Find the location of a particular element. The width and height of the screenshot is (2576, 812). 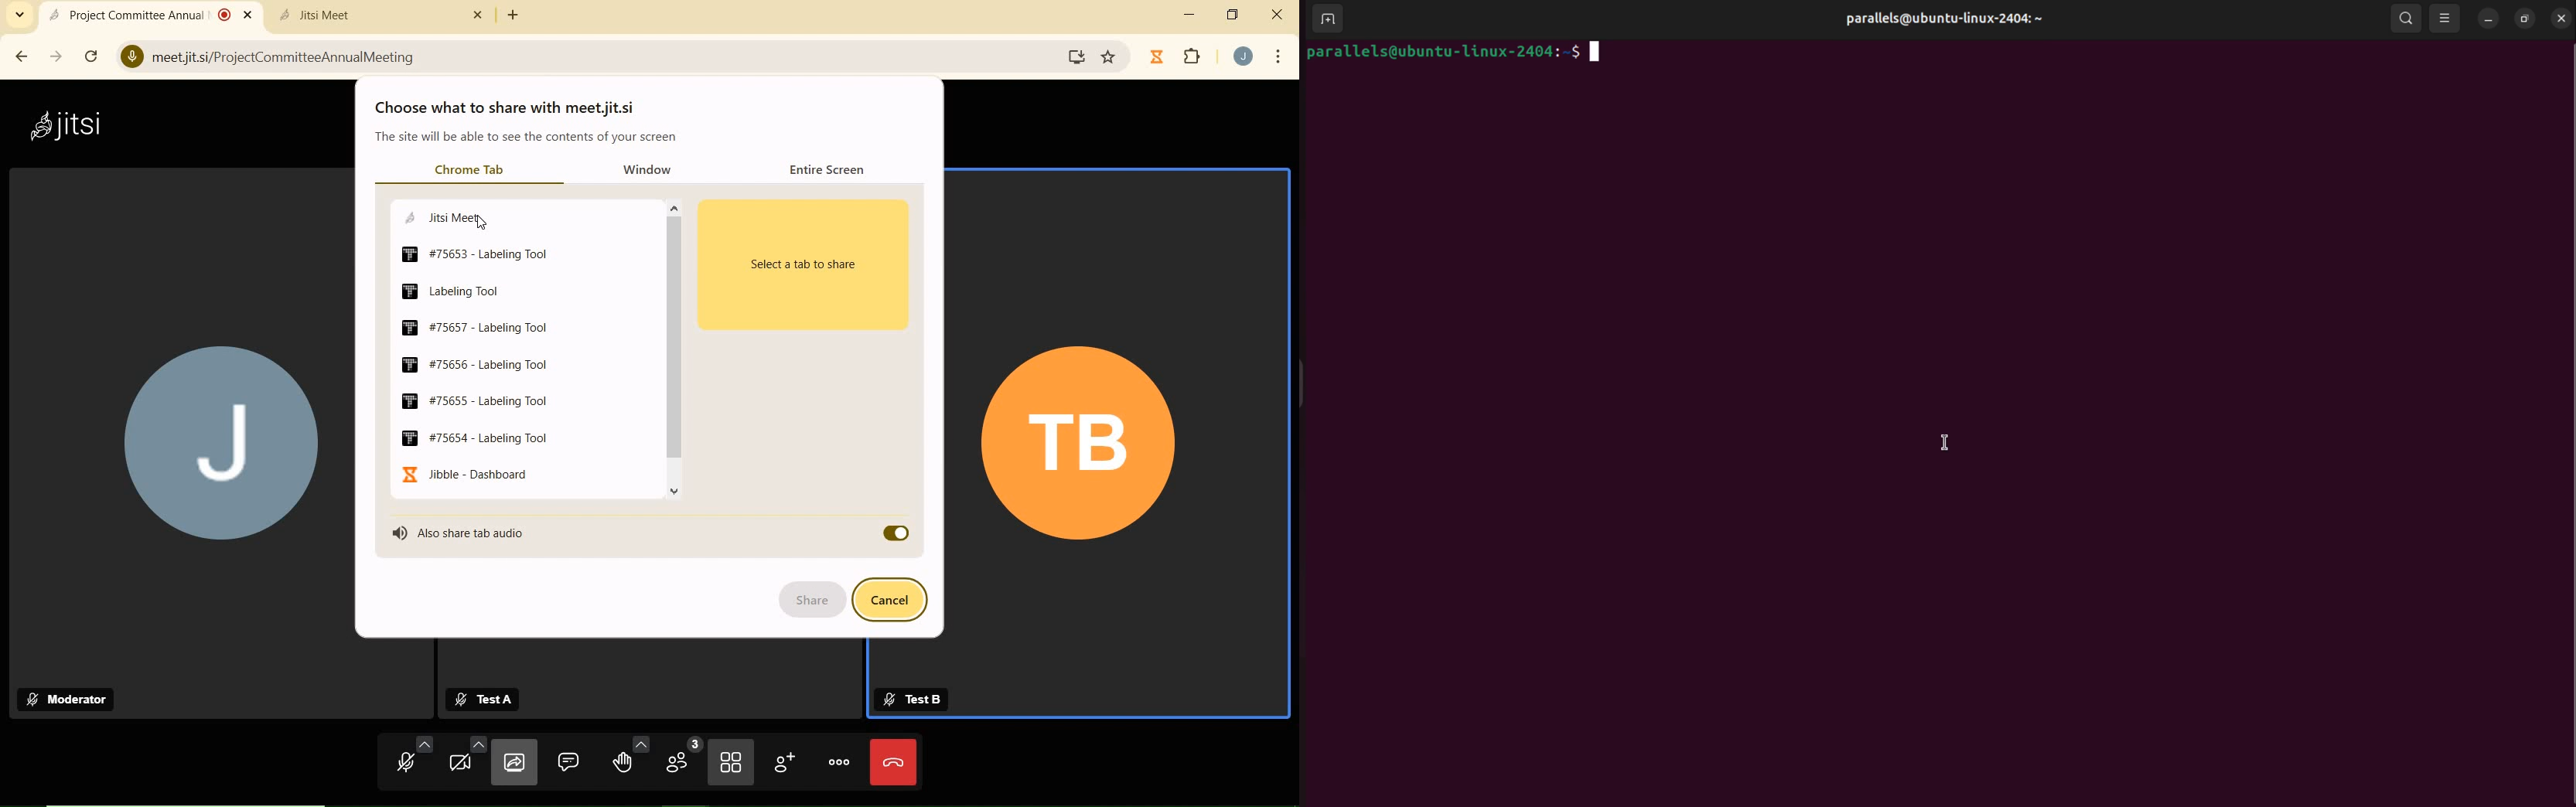

jitsi is located at coordinates (73, 124).